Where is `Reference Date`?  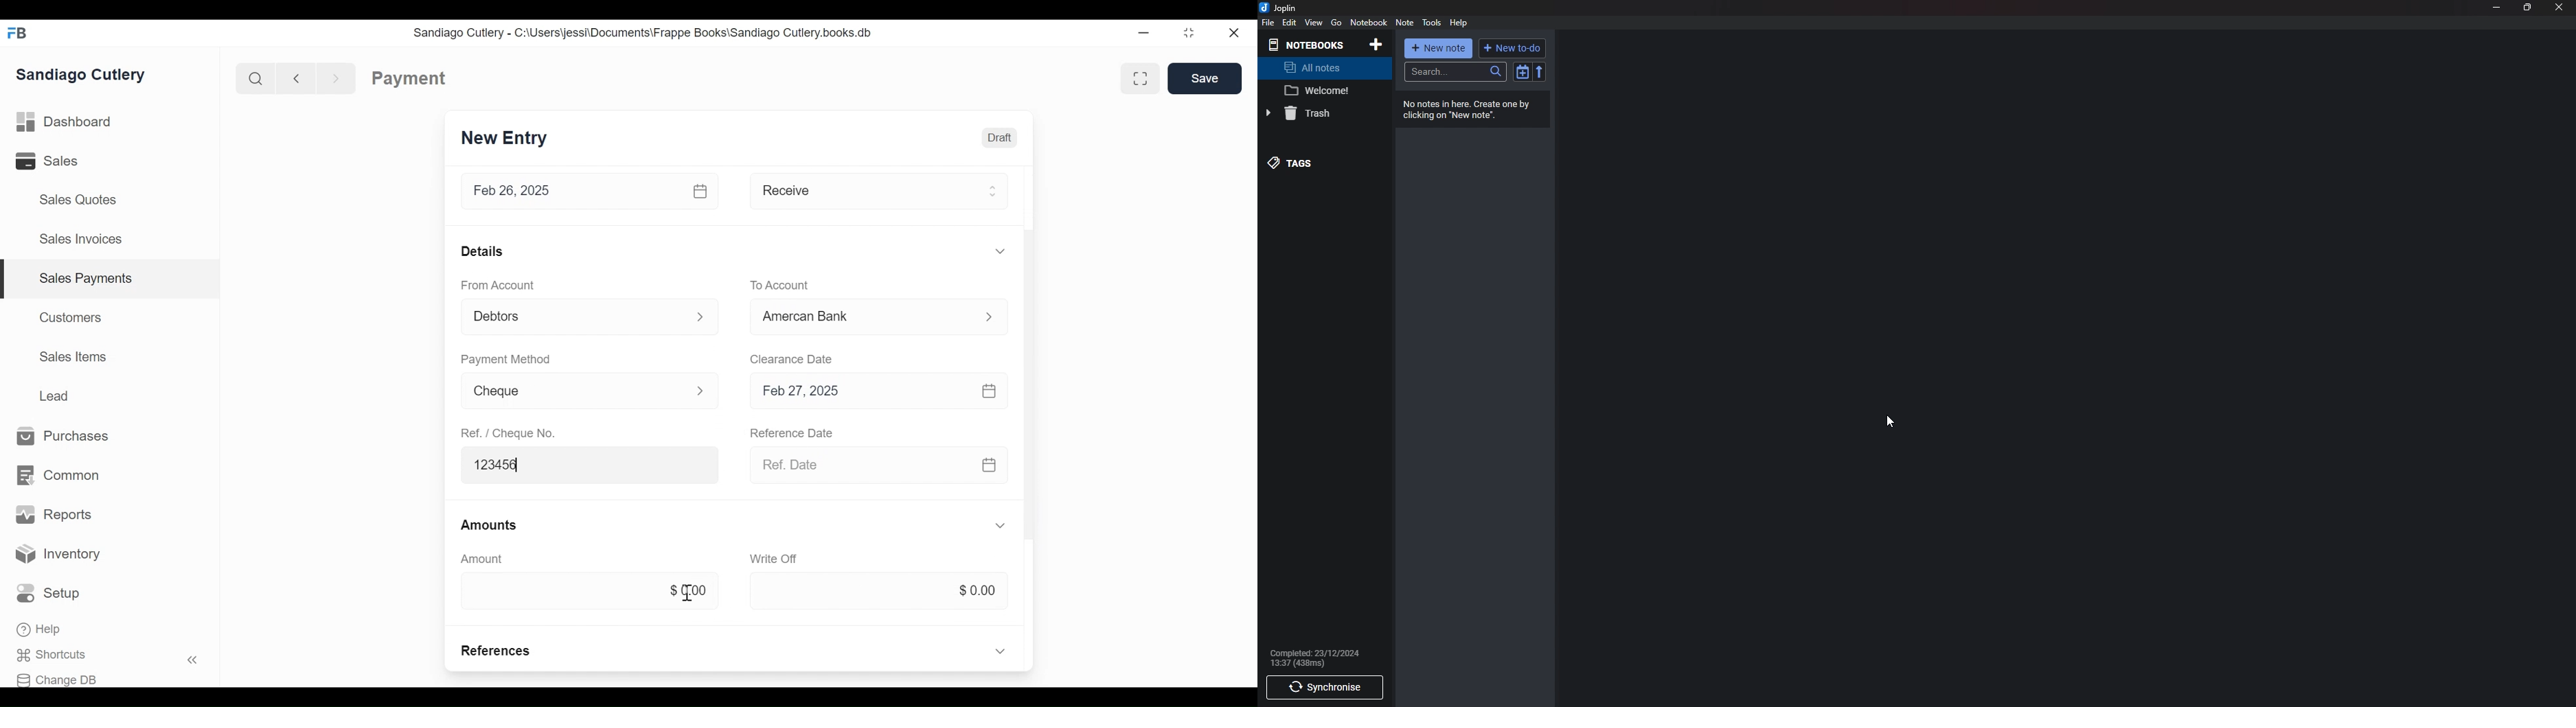
Reference Date is located at coordinates (793, 434).